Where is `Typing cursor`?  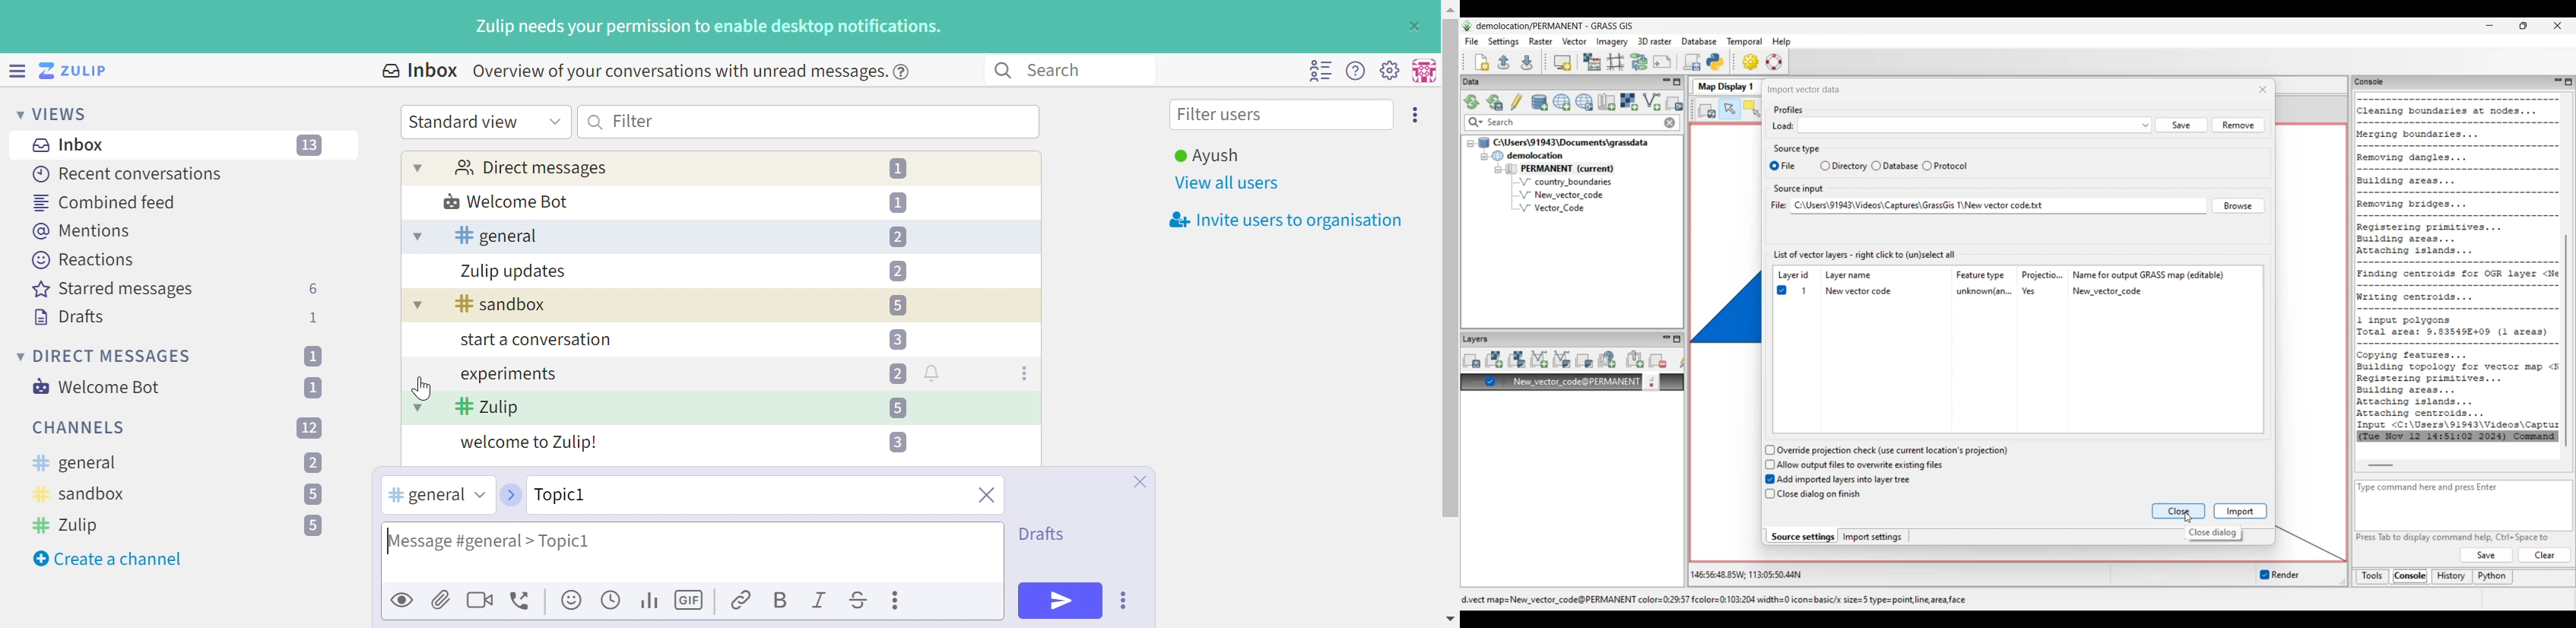
Typing cursor is located at coordinates (389, 538).